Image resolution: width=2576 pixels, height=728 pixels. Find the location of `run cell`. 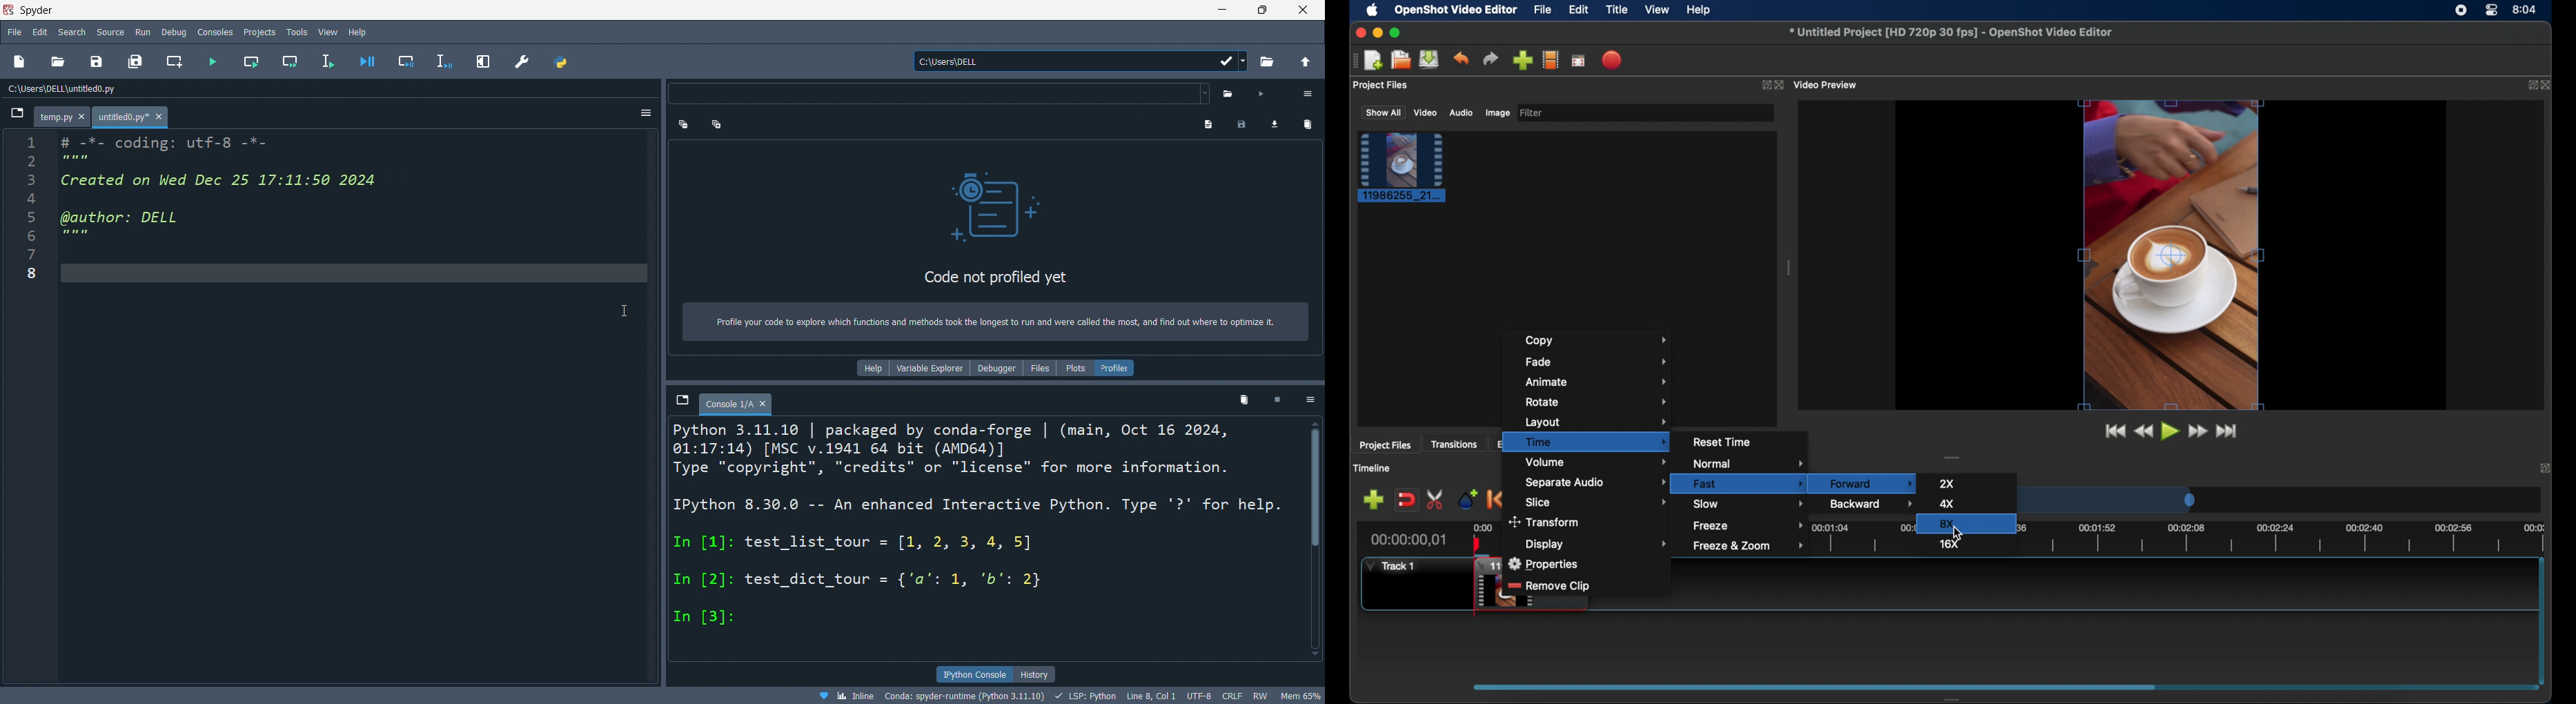

run cell is located at coordinates (250, 62).